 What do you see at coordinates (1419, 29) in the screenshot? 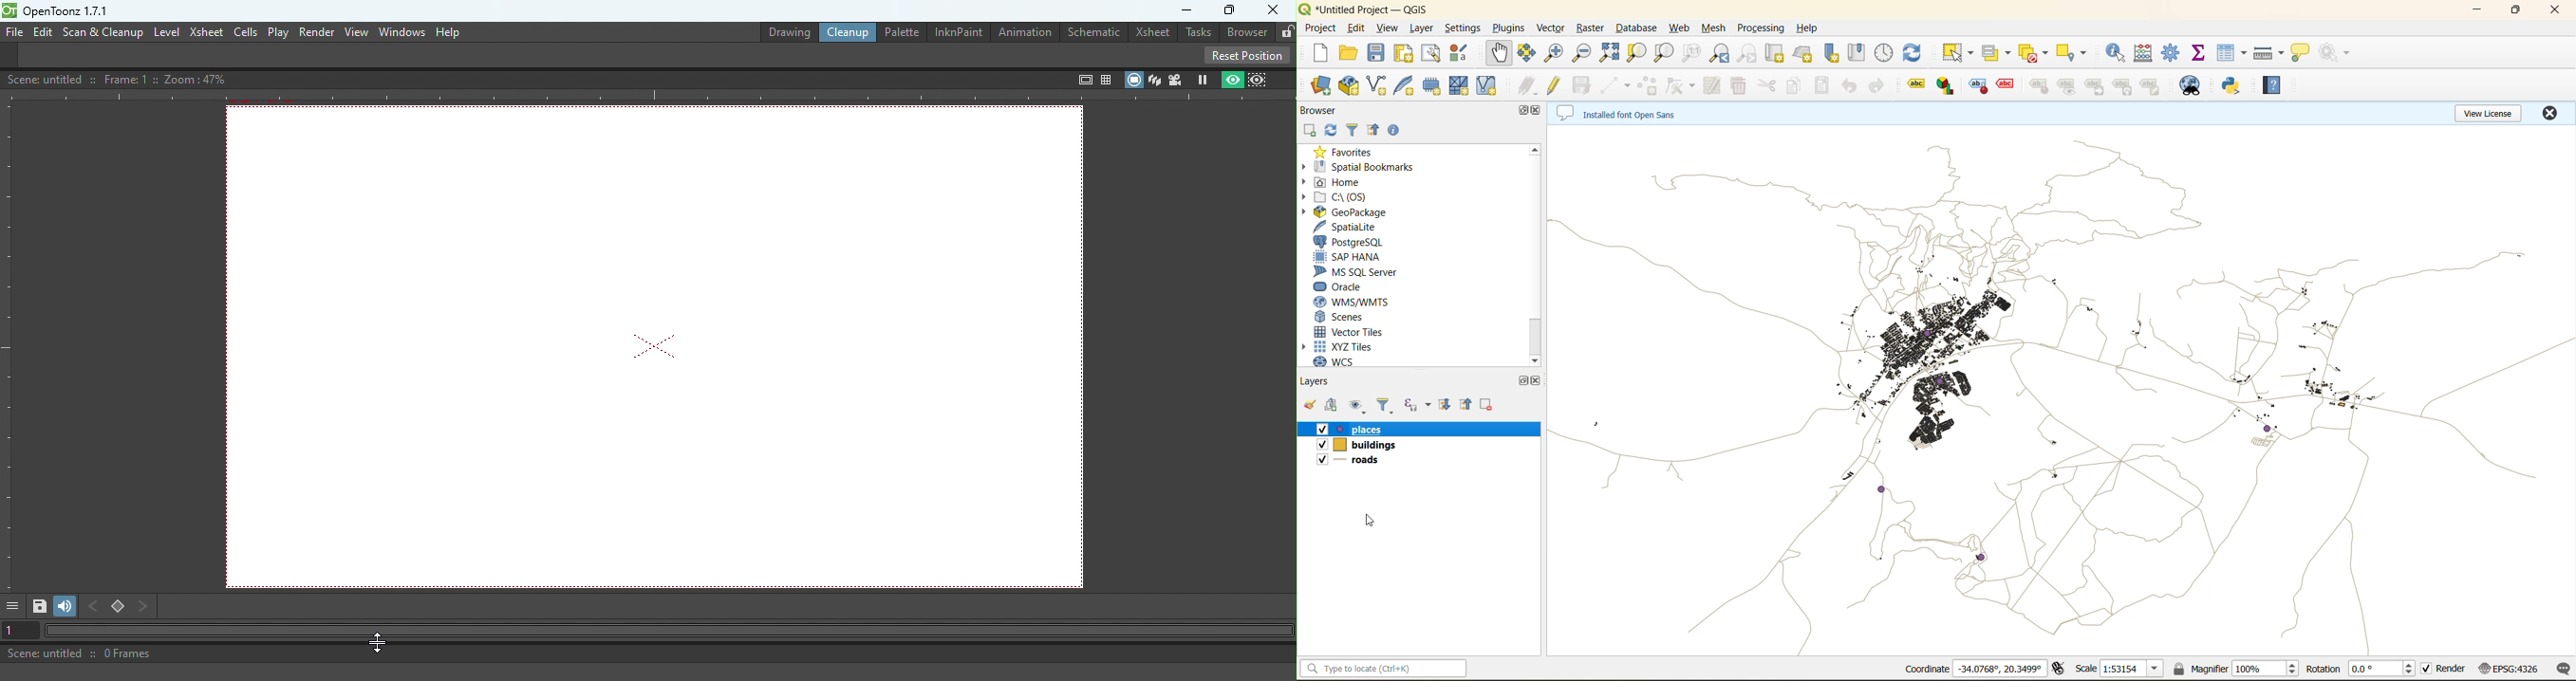
I see `layer` at bounding box center [1419, 29].